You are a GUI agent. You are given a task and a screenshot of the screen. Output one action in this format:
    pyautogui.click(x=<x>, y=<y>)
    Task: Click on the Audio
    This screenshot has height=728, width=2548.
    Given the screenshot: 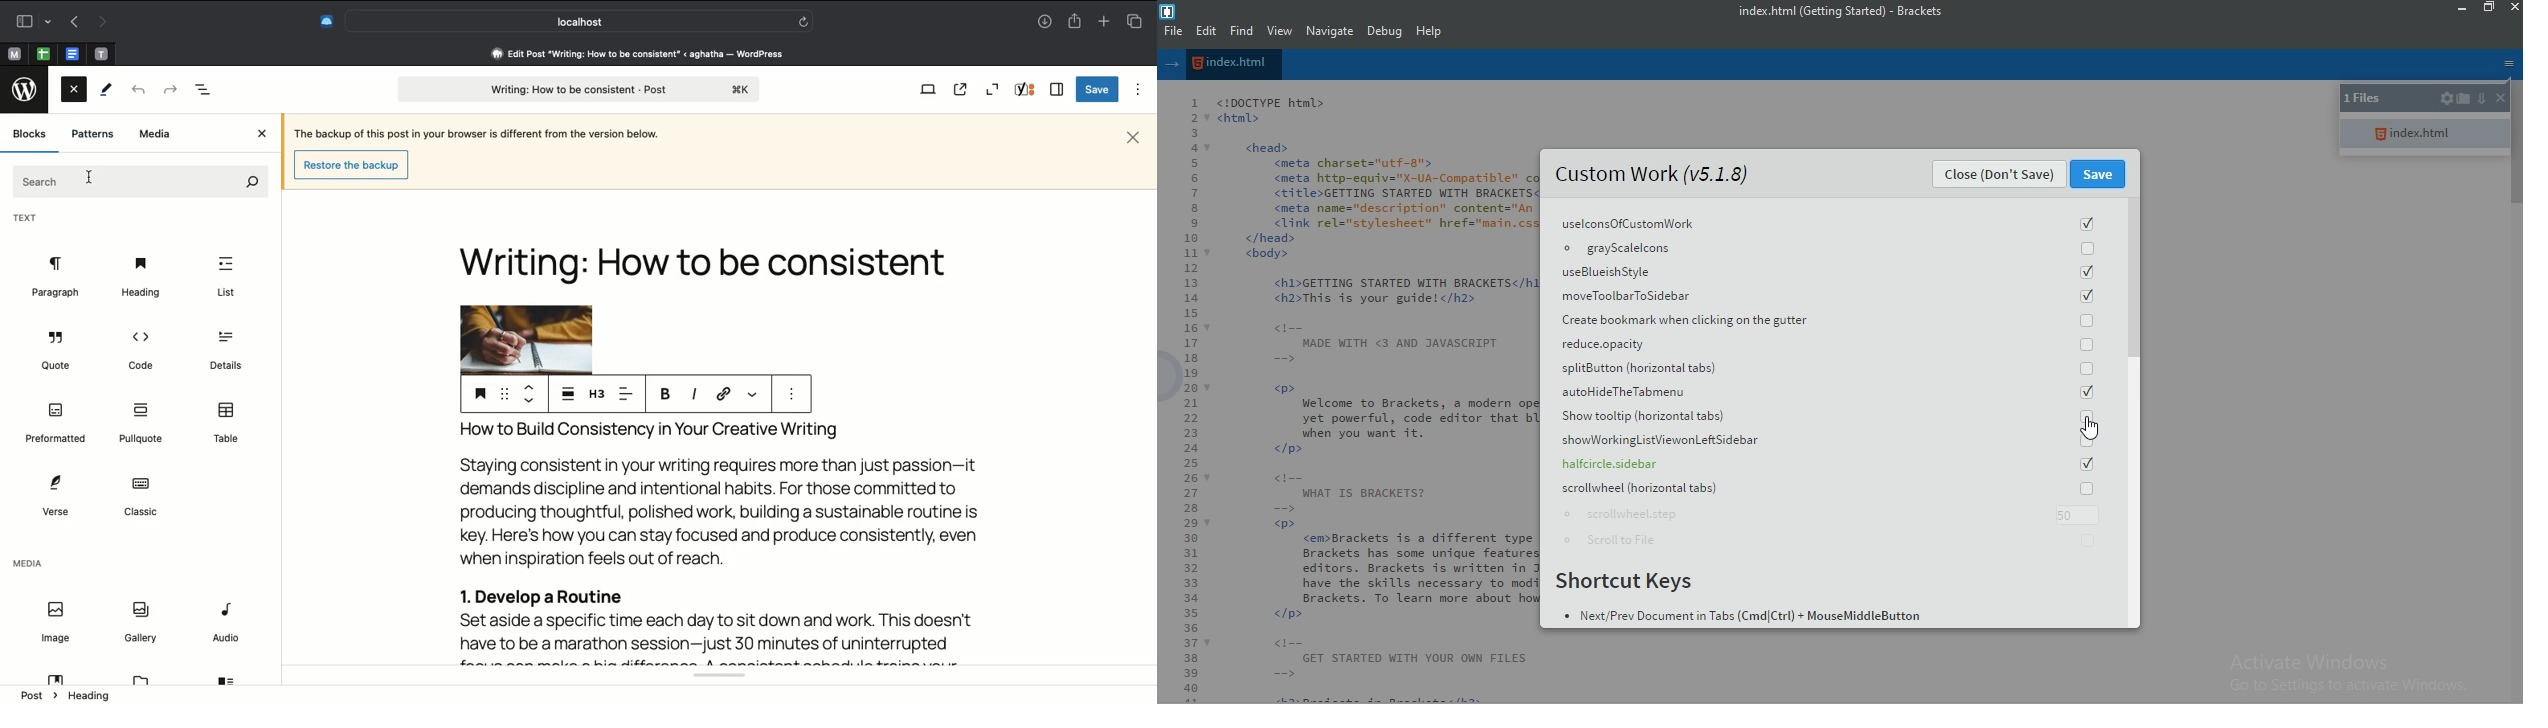 What is the action you would take?
    pyautogui.click(x=227, y=624)
    